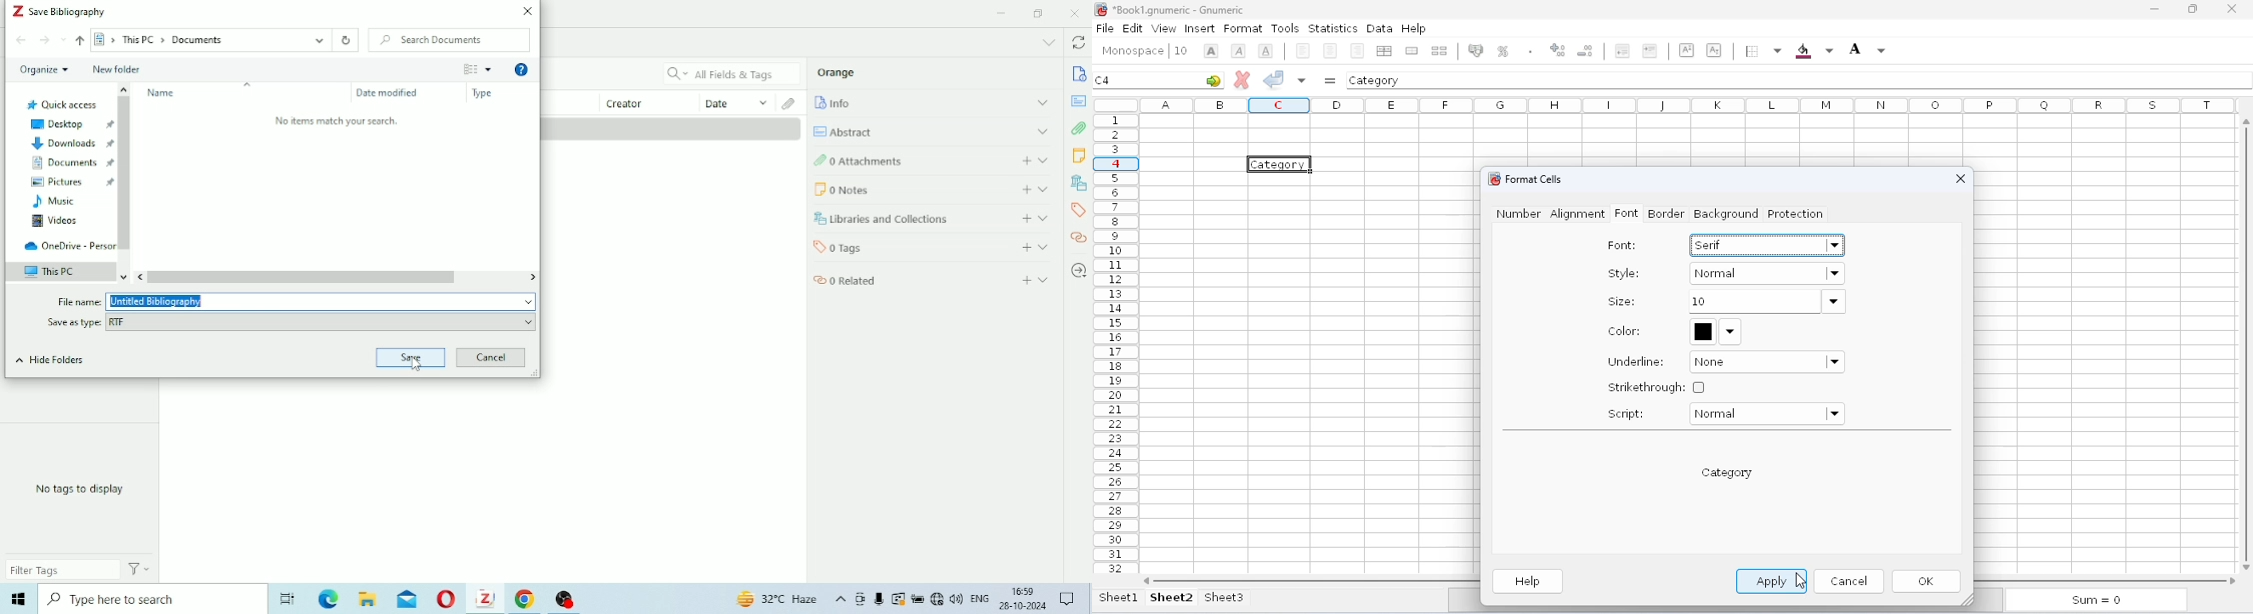 This screenshot has height=616, width=2268. What do you see at coordinates (1132, 51) in the screenshot?
I see `font` at bounding box center [1132, 51].